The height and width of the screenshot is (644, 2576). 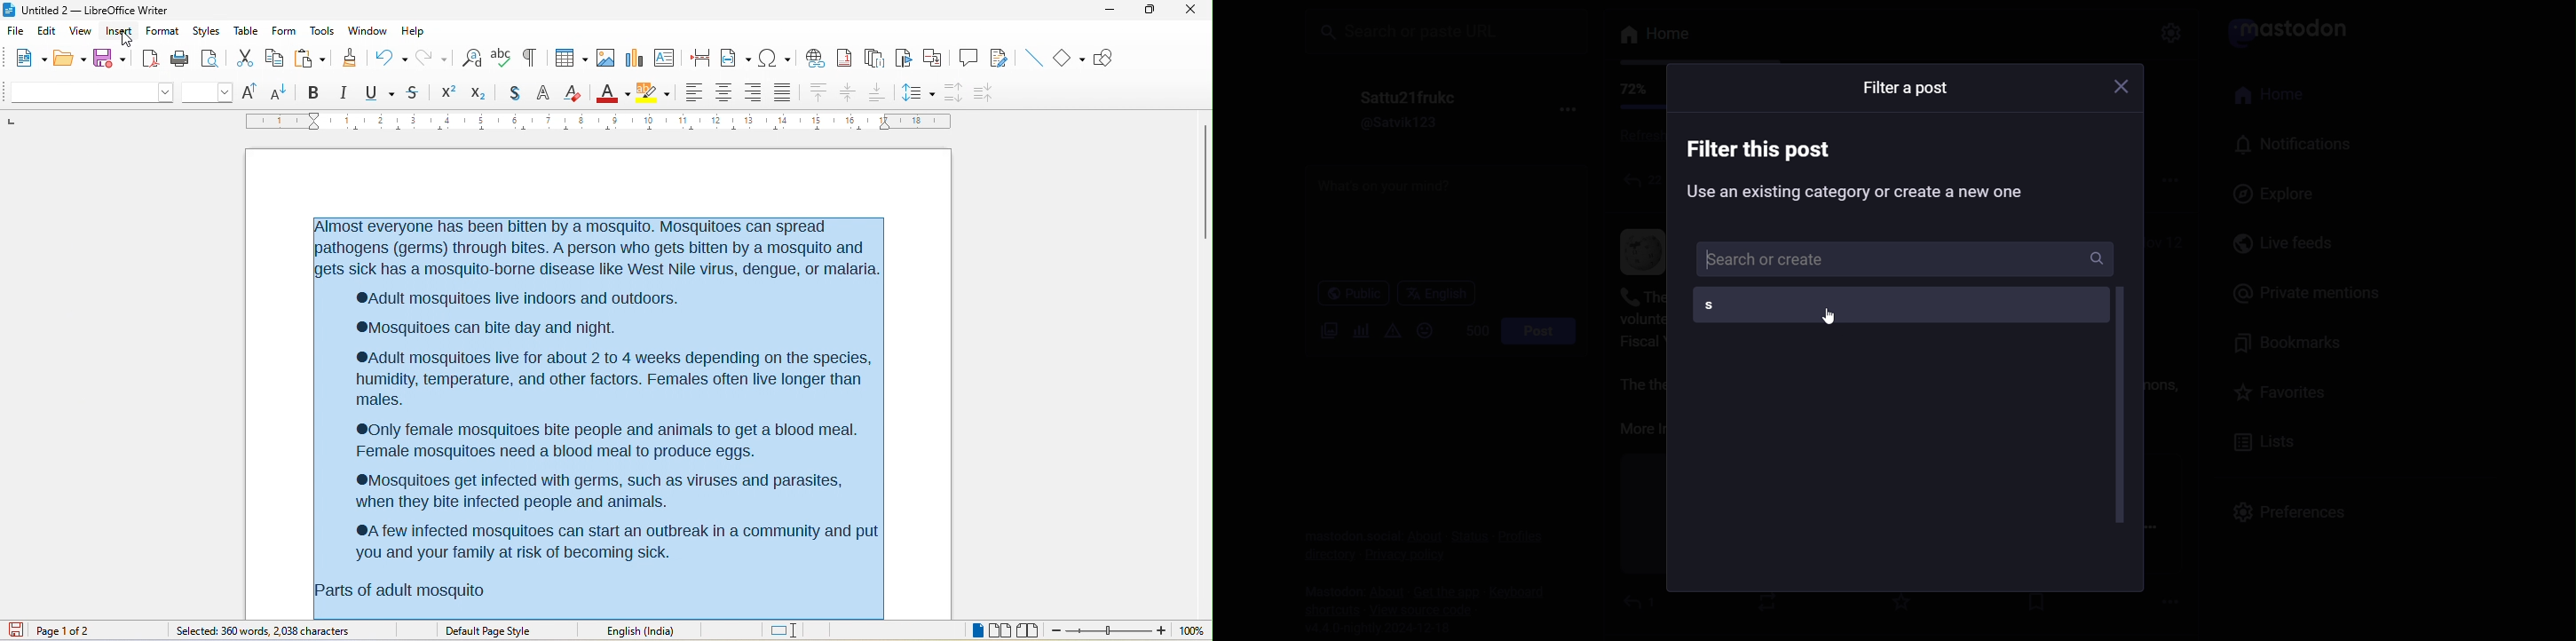 I want to click on zoom level, so click(x=1191, y=631).